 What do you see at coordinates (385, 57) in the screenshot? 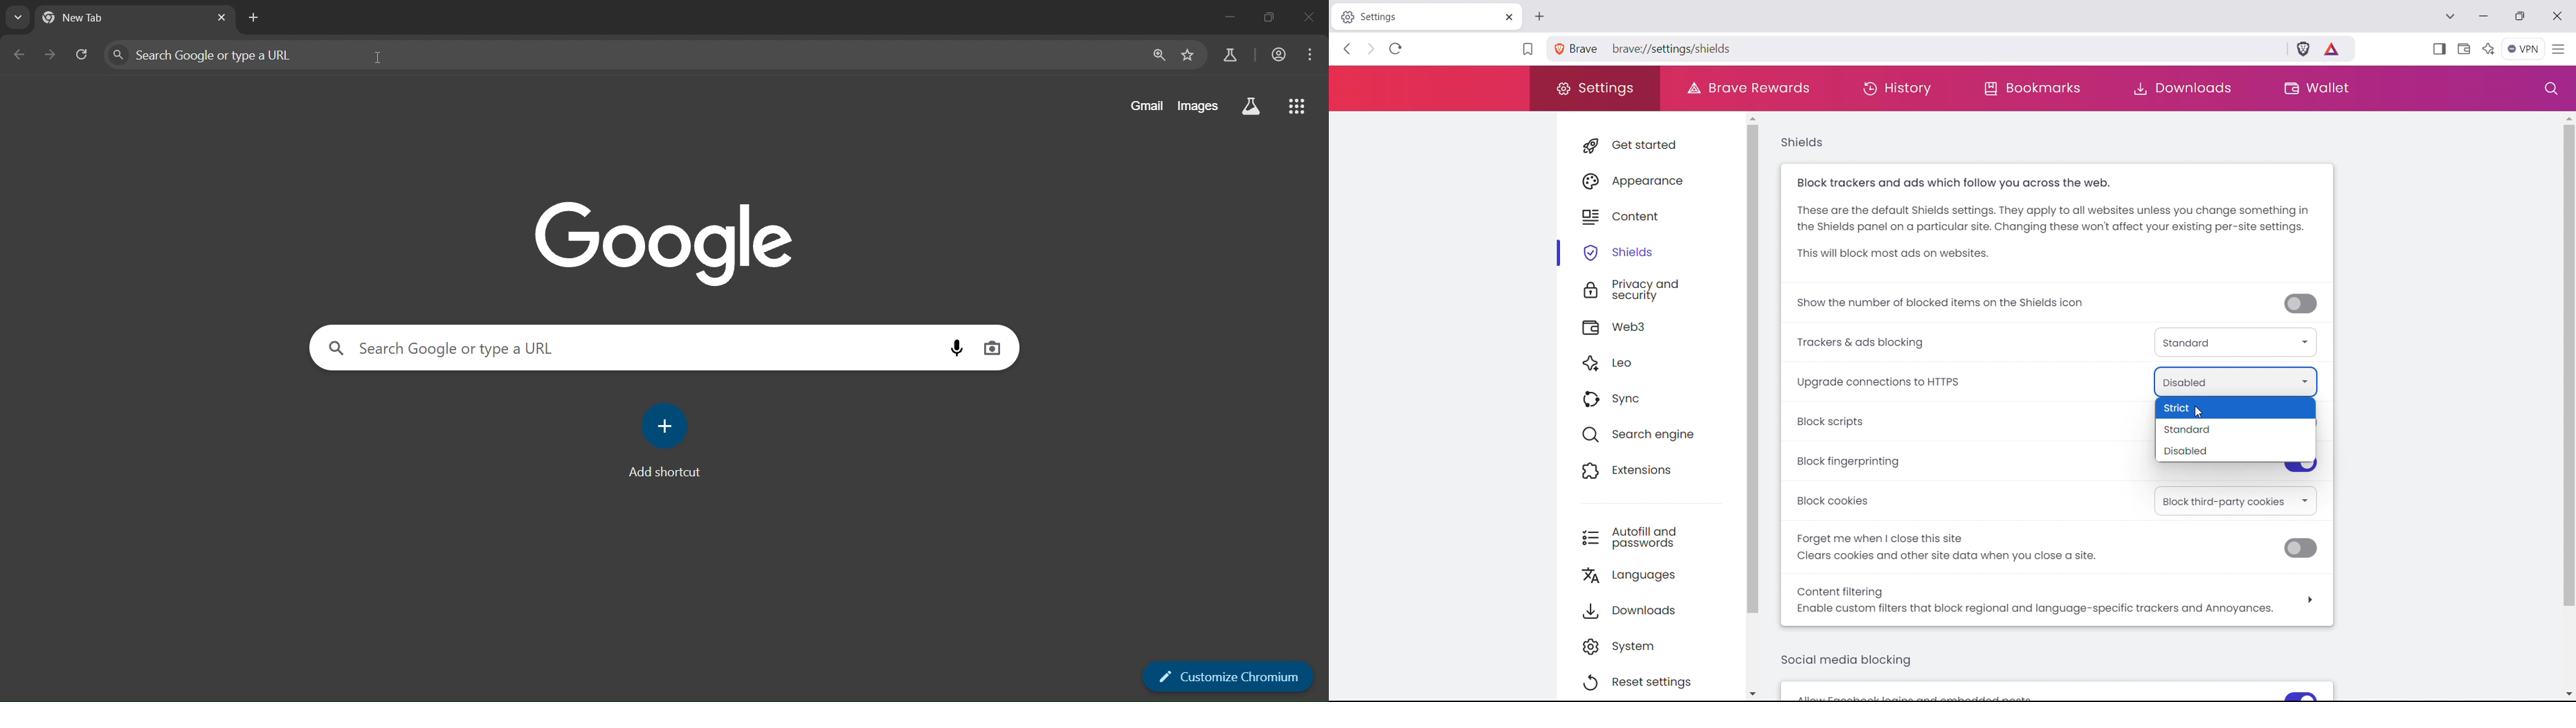
I see `cursor` at bounding box center [385, 57].